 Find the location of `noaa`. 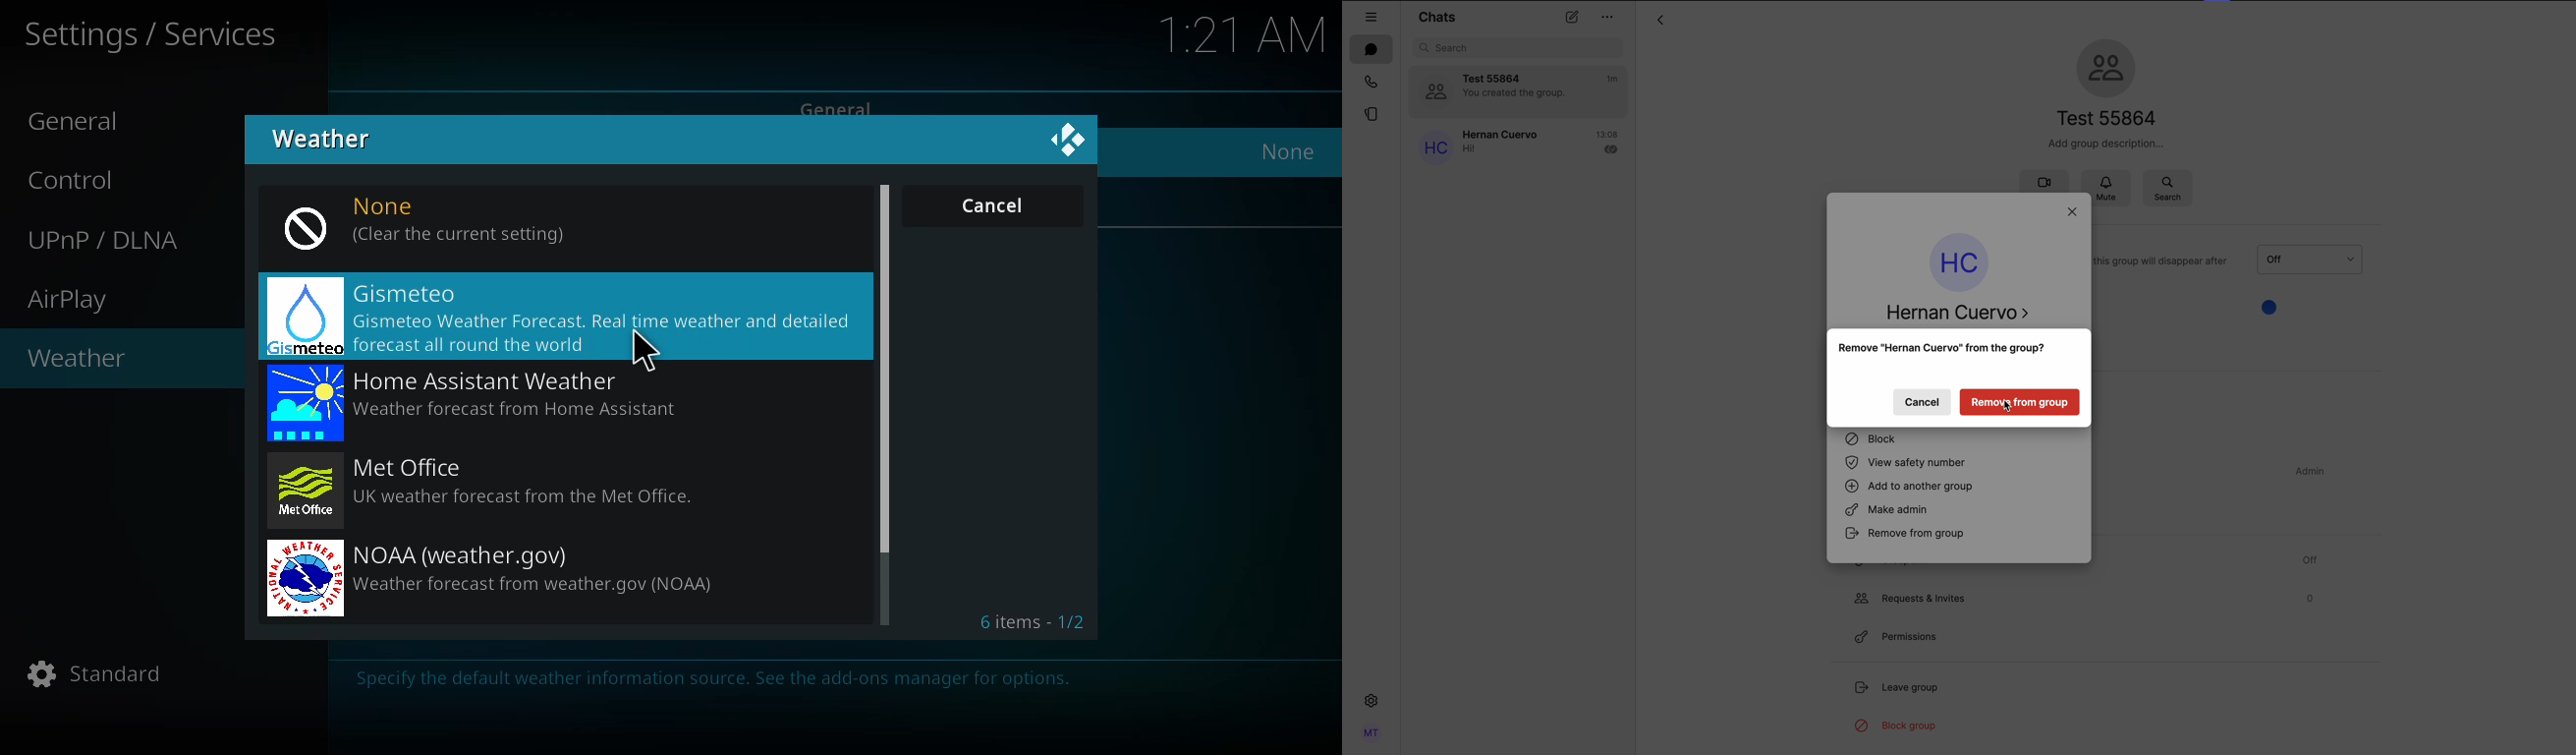

noaa is located at coordinates (507, 578).